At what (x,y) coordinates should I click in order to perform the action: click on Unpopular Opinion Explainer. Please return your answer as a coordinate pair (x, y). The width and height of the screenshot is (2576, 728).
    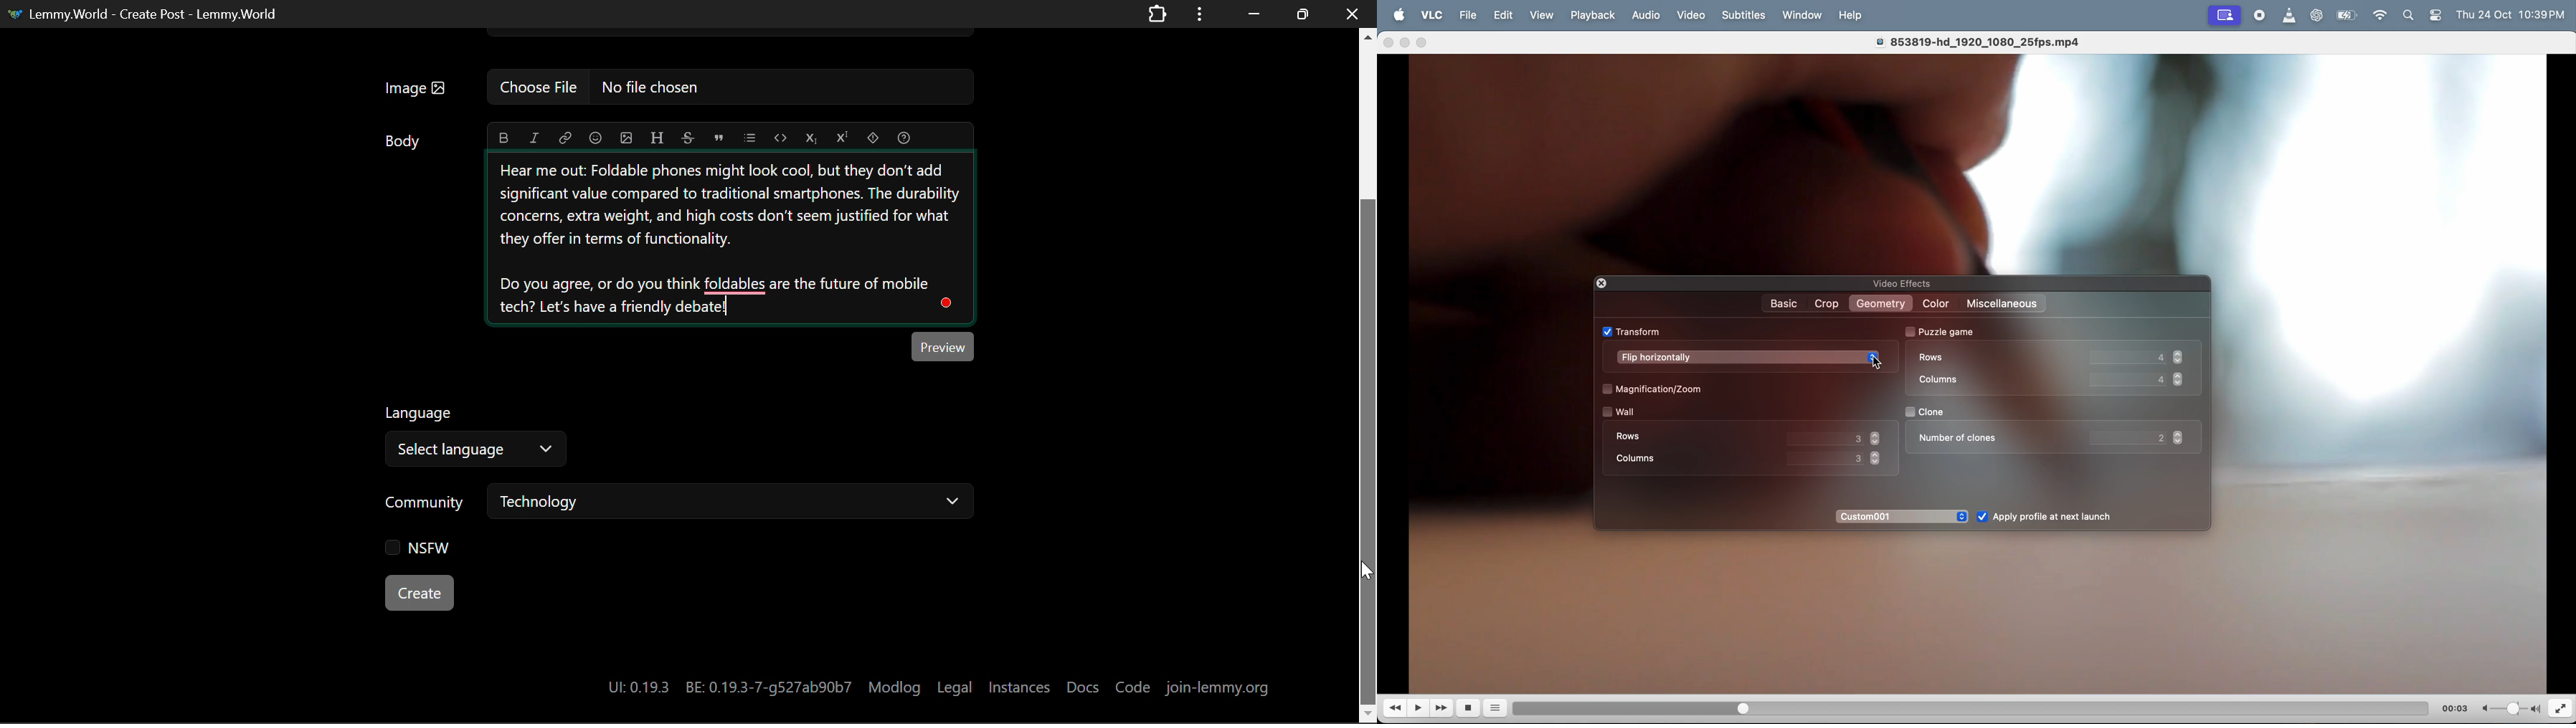
    Looking at the image, I should click on (731, 239).